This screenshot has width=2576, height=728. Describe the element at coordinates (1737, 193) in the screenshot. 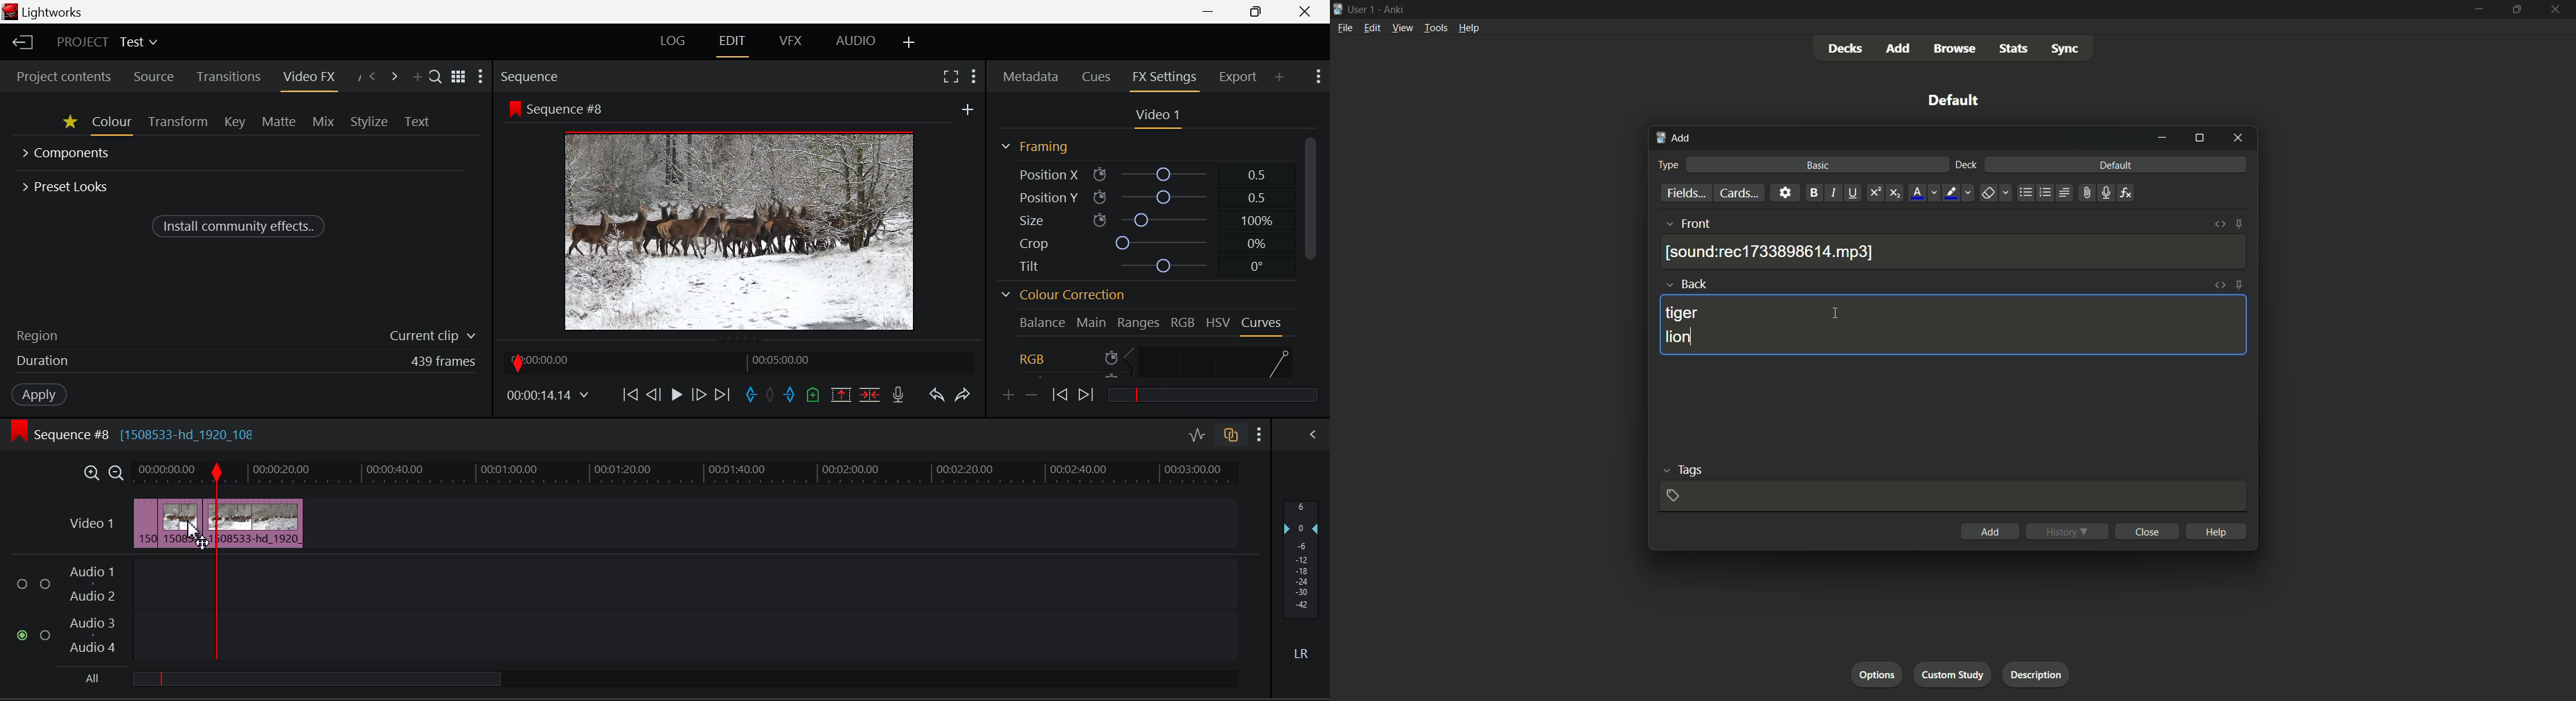

I see `cards` at that location.